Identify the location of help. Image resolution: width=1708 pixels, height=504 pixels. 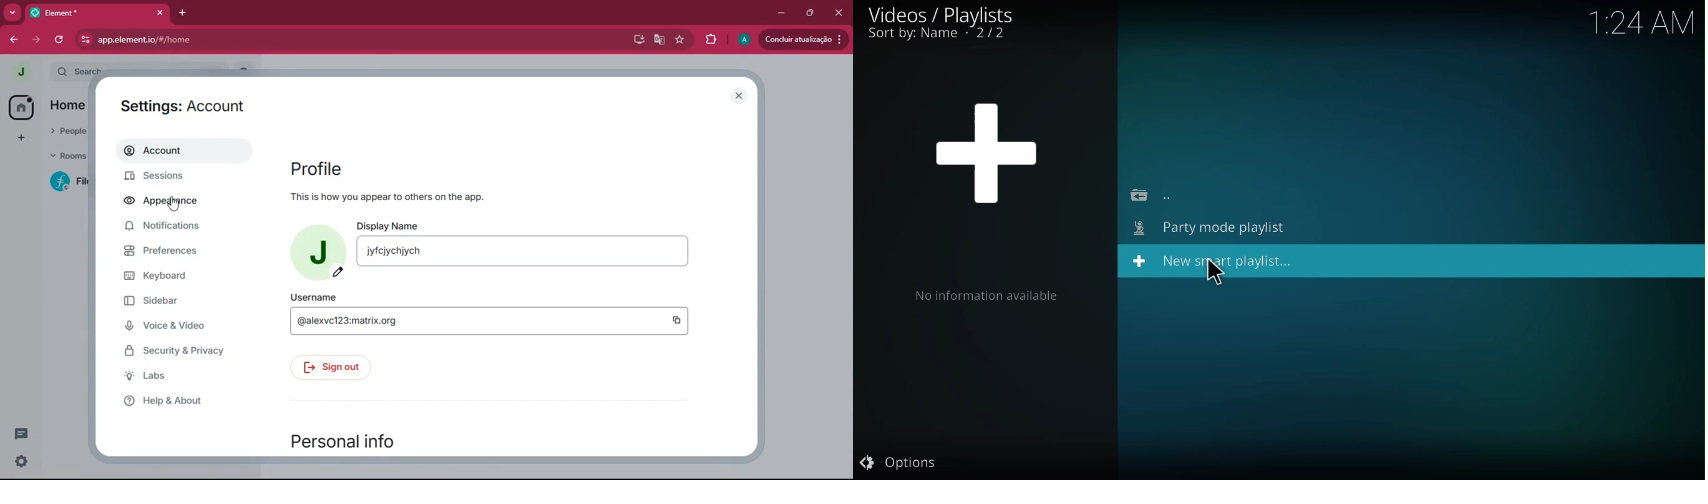
(183, 401).